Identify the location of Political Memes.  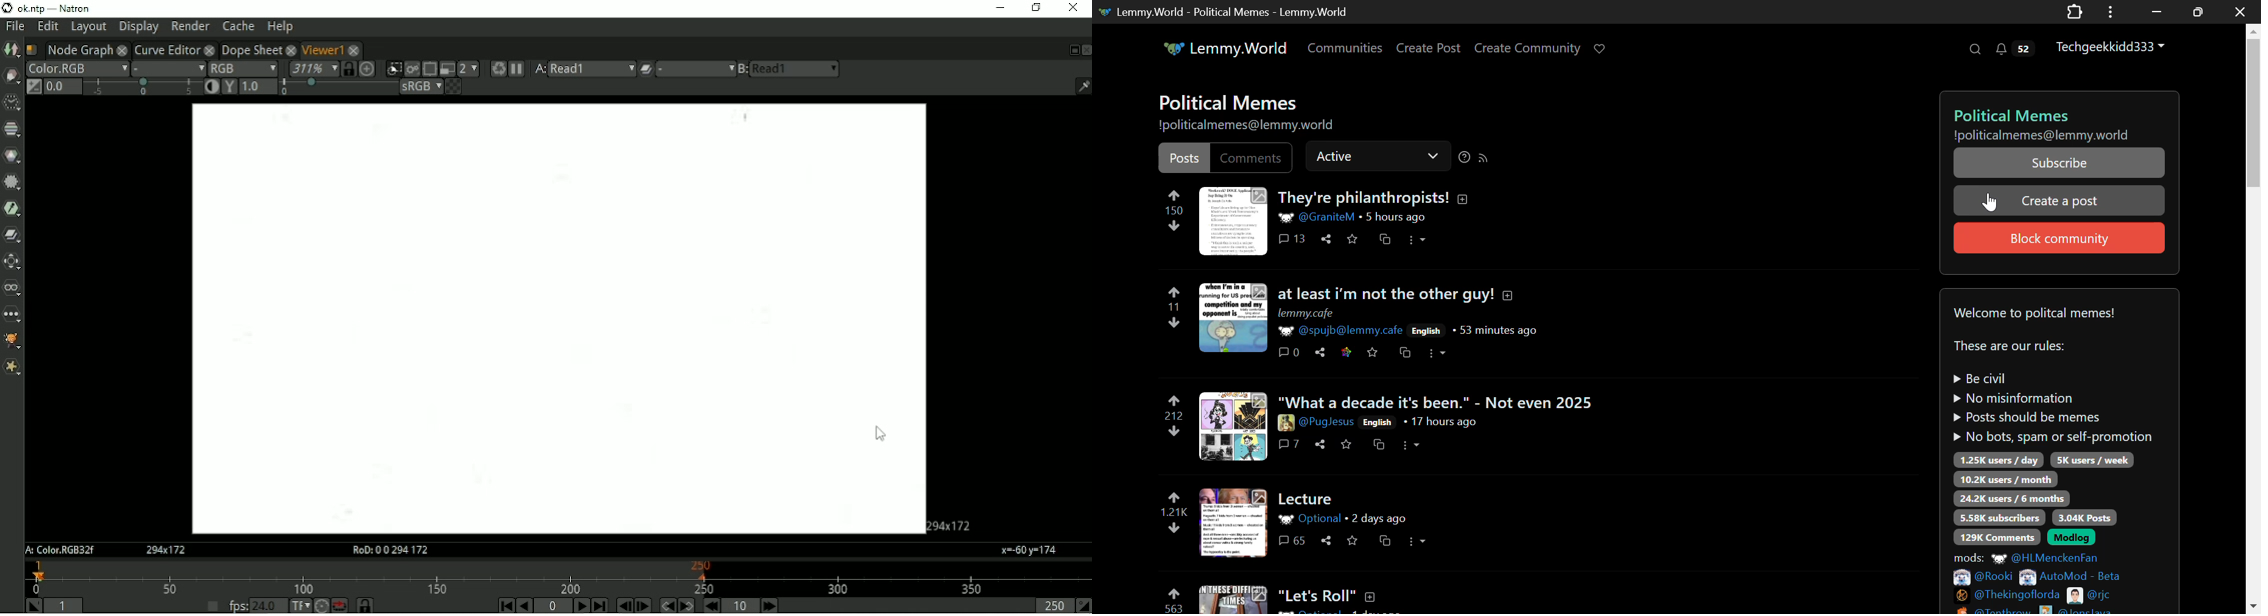
(2057, 113).